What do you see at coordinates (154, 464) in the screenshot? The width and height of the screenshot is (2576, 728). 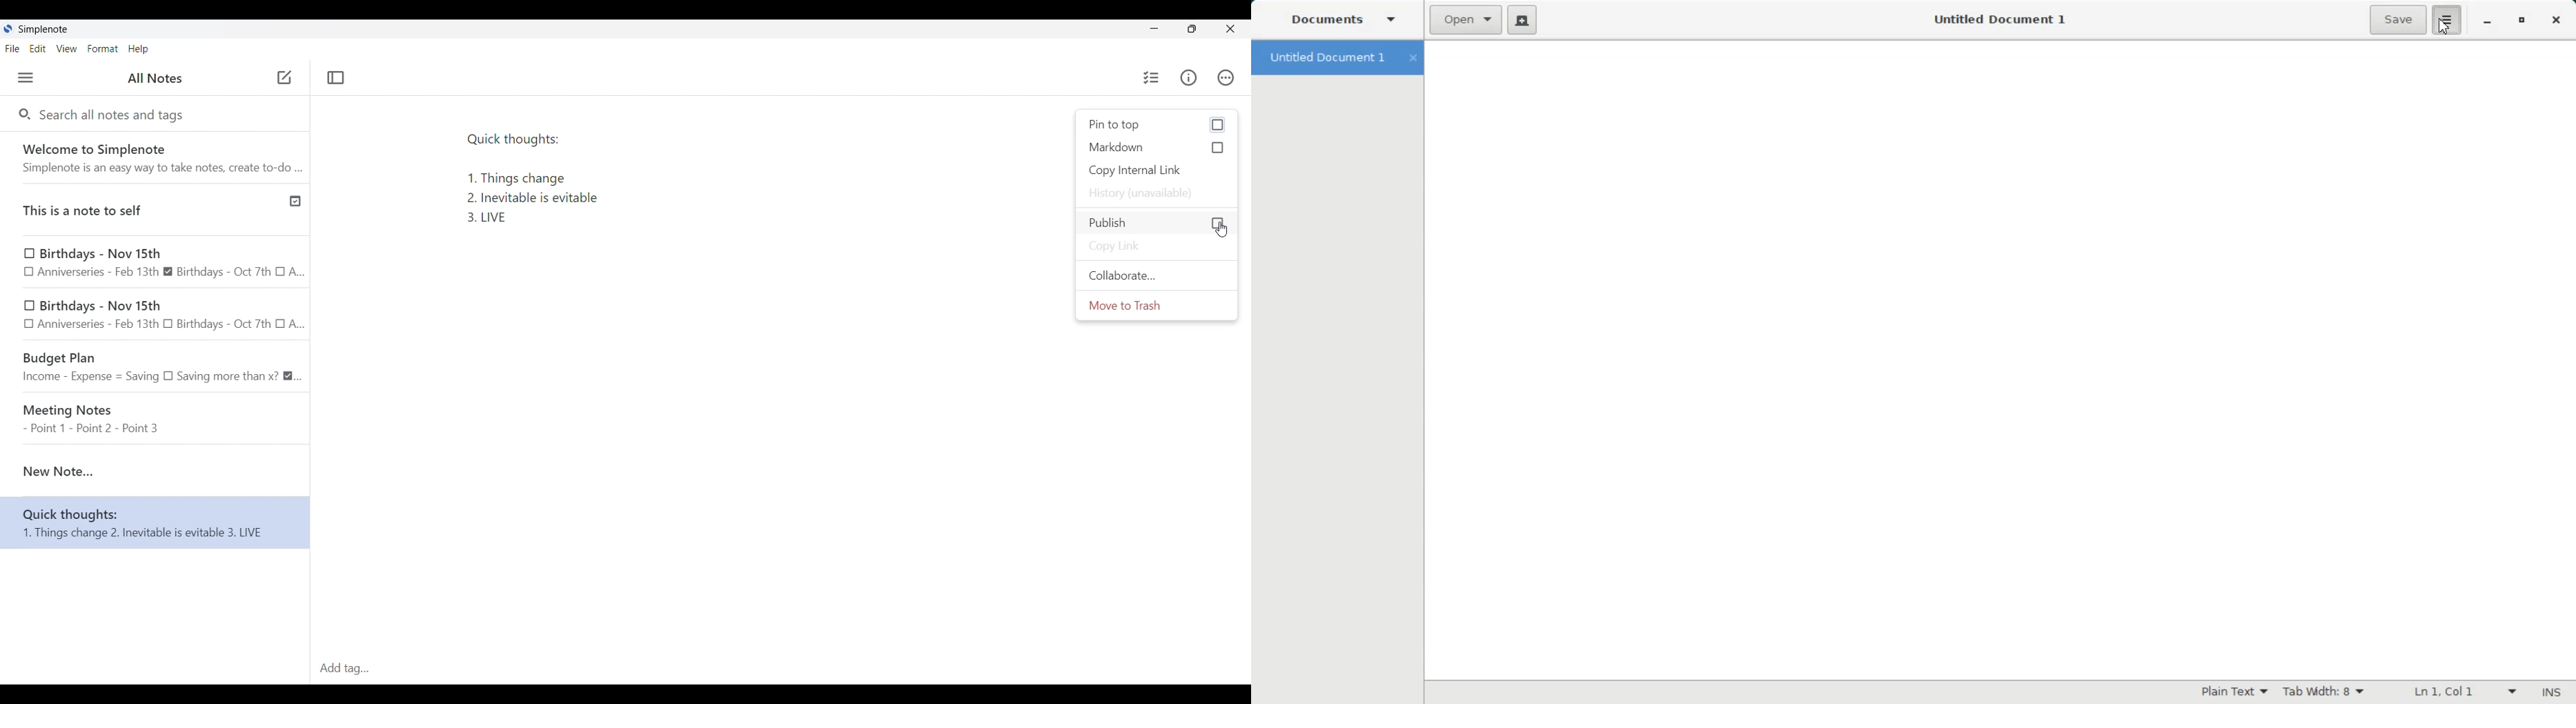 I see `Current note highlighted` at bounding box center [154, 464].